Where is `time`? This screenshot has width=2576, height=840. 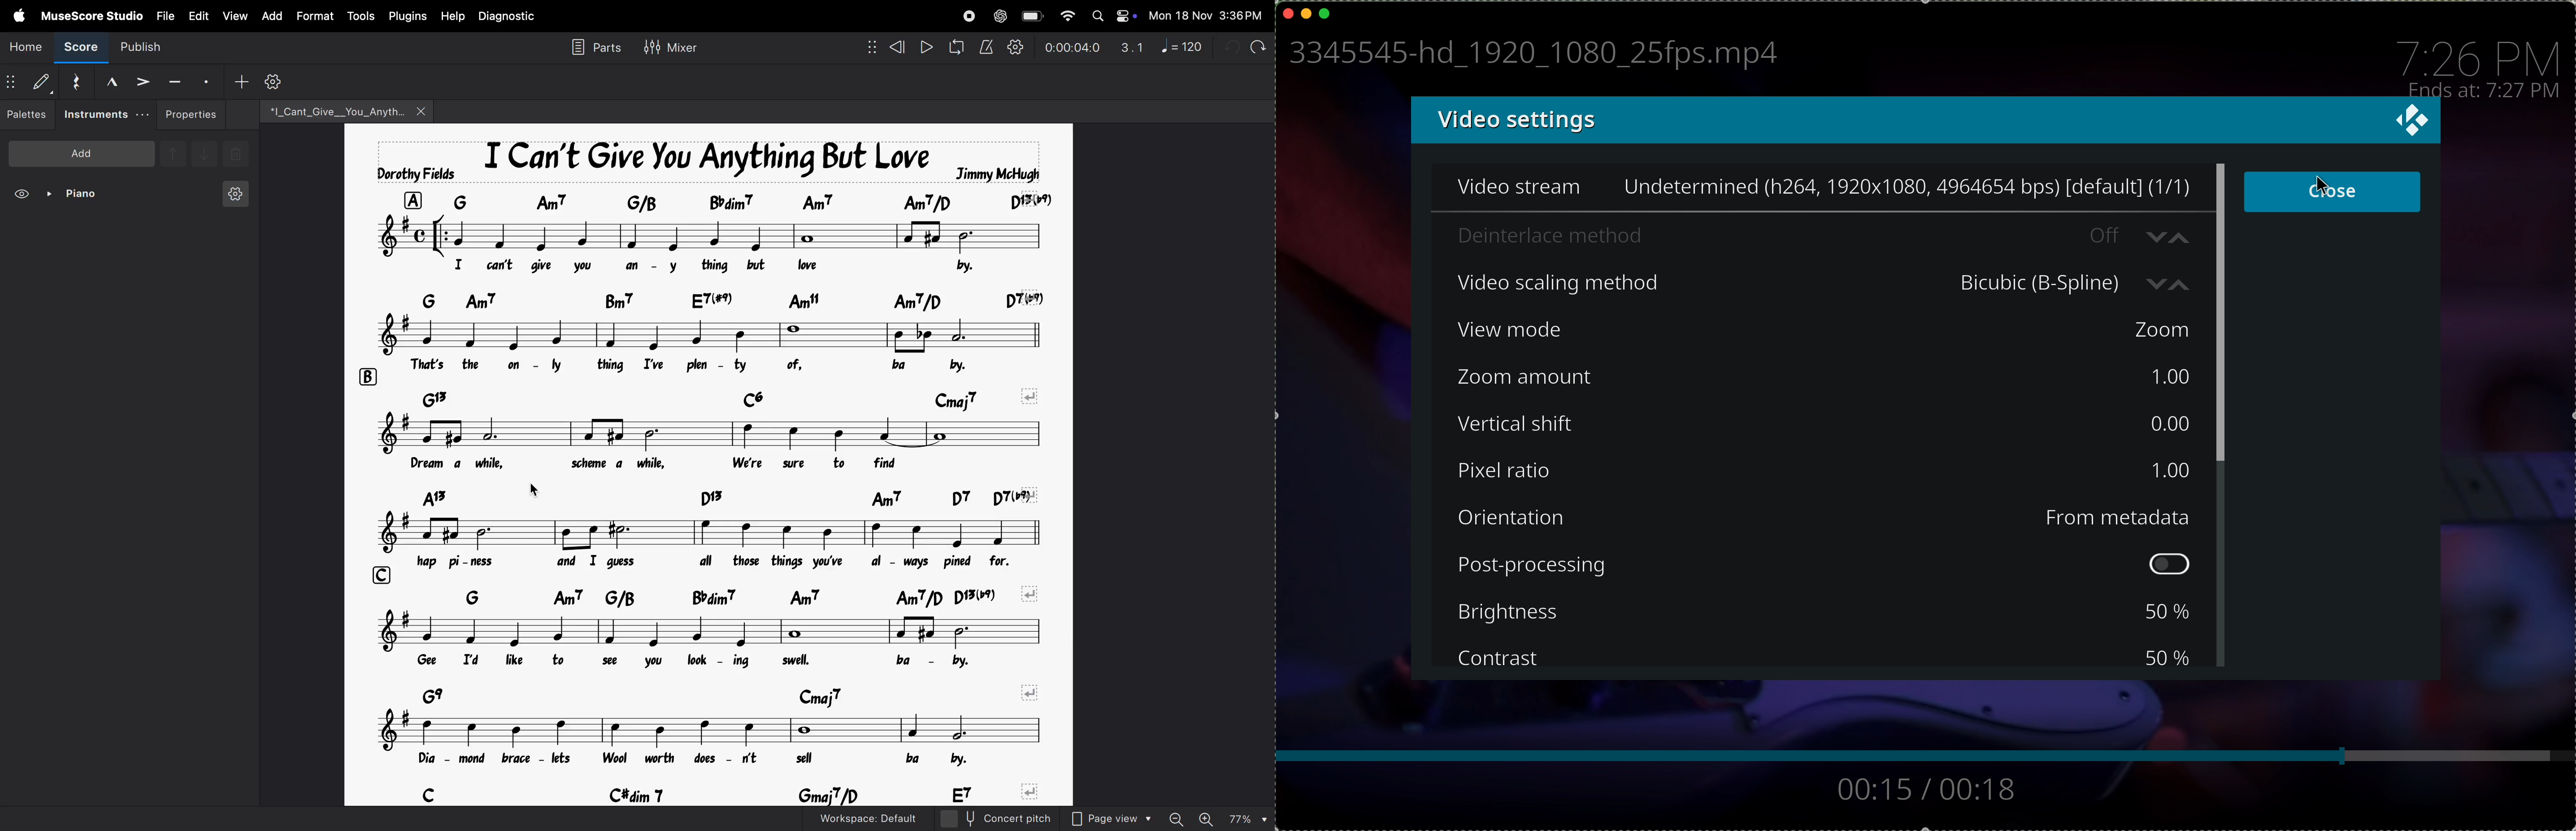
time is located at coordinates (2480, 92).